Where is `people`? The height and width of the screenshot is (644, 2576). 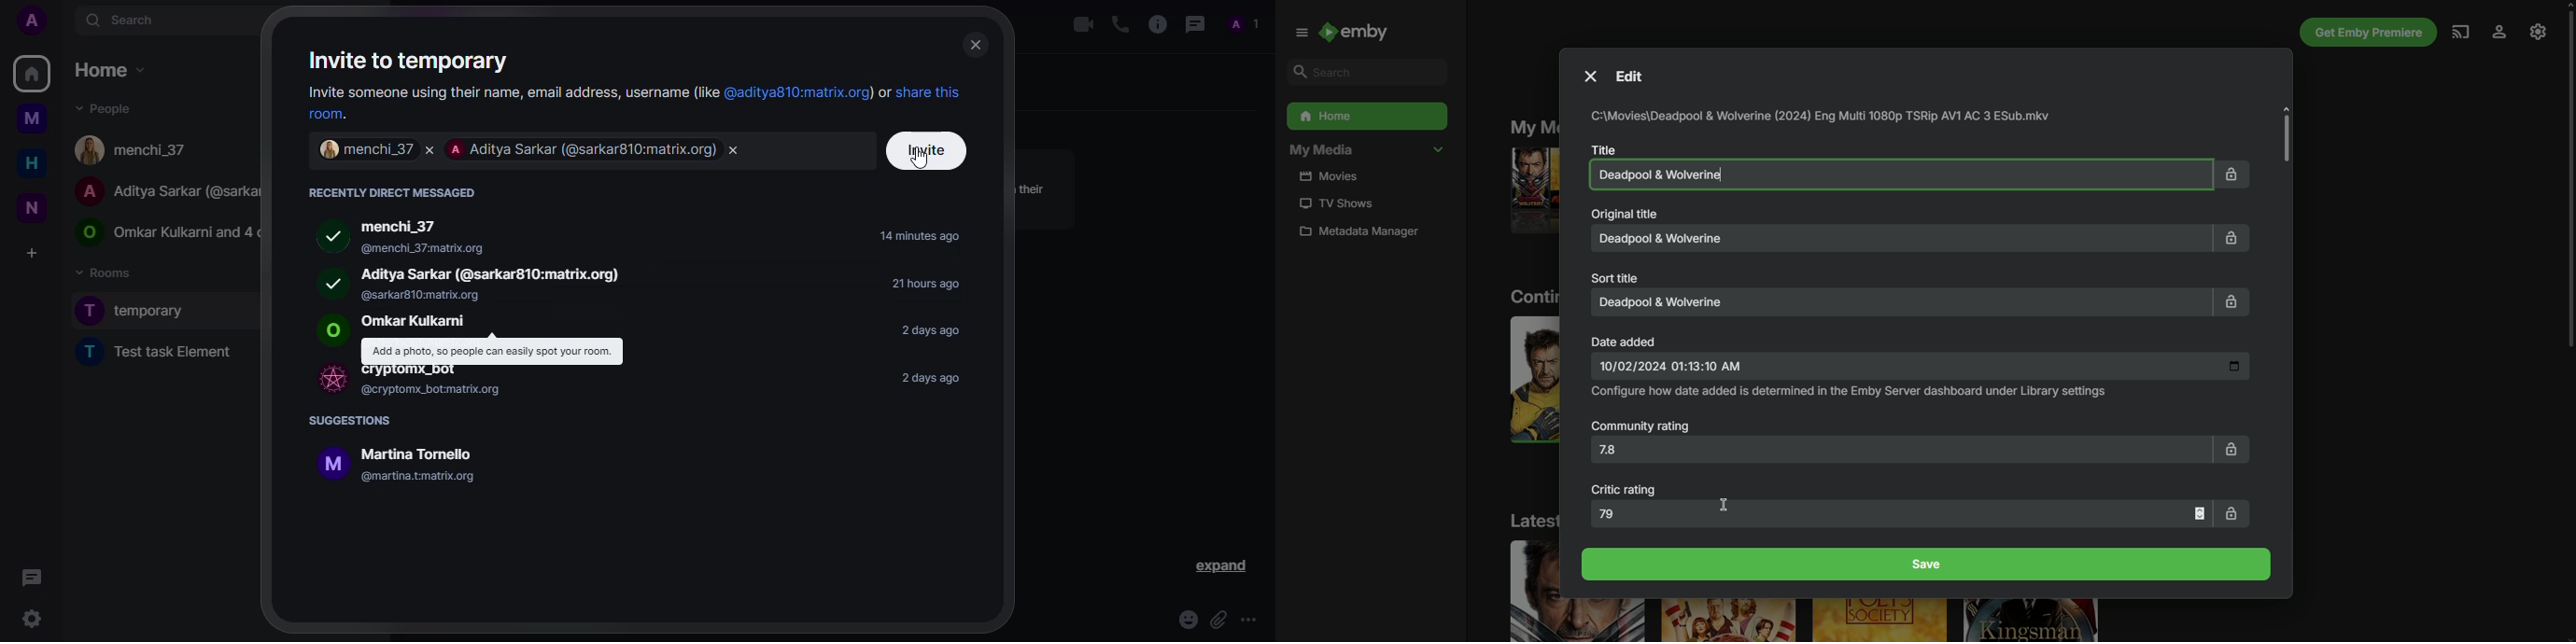
people is located at coordinates (103, 107).